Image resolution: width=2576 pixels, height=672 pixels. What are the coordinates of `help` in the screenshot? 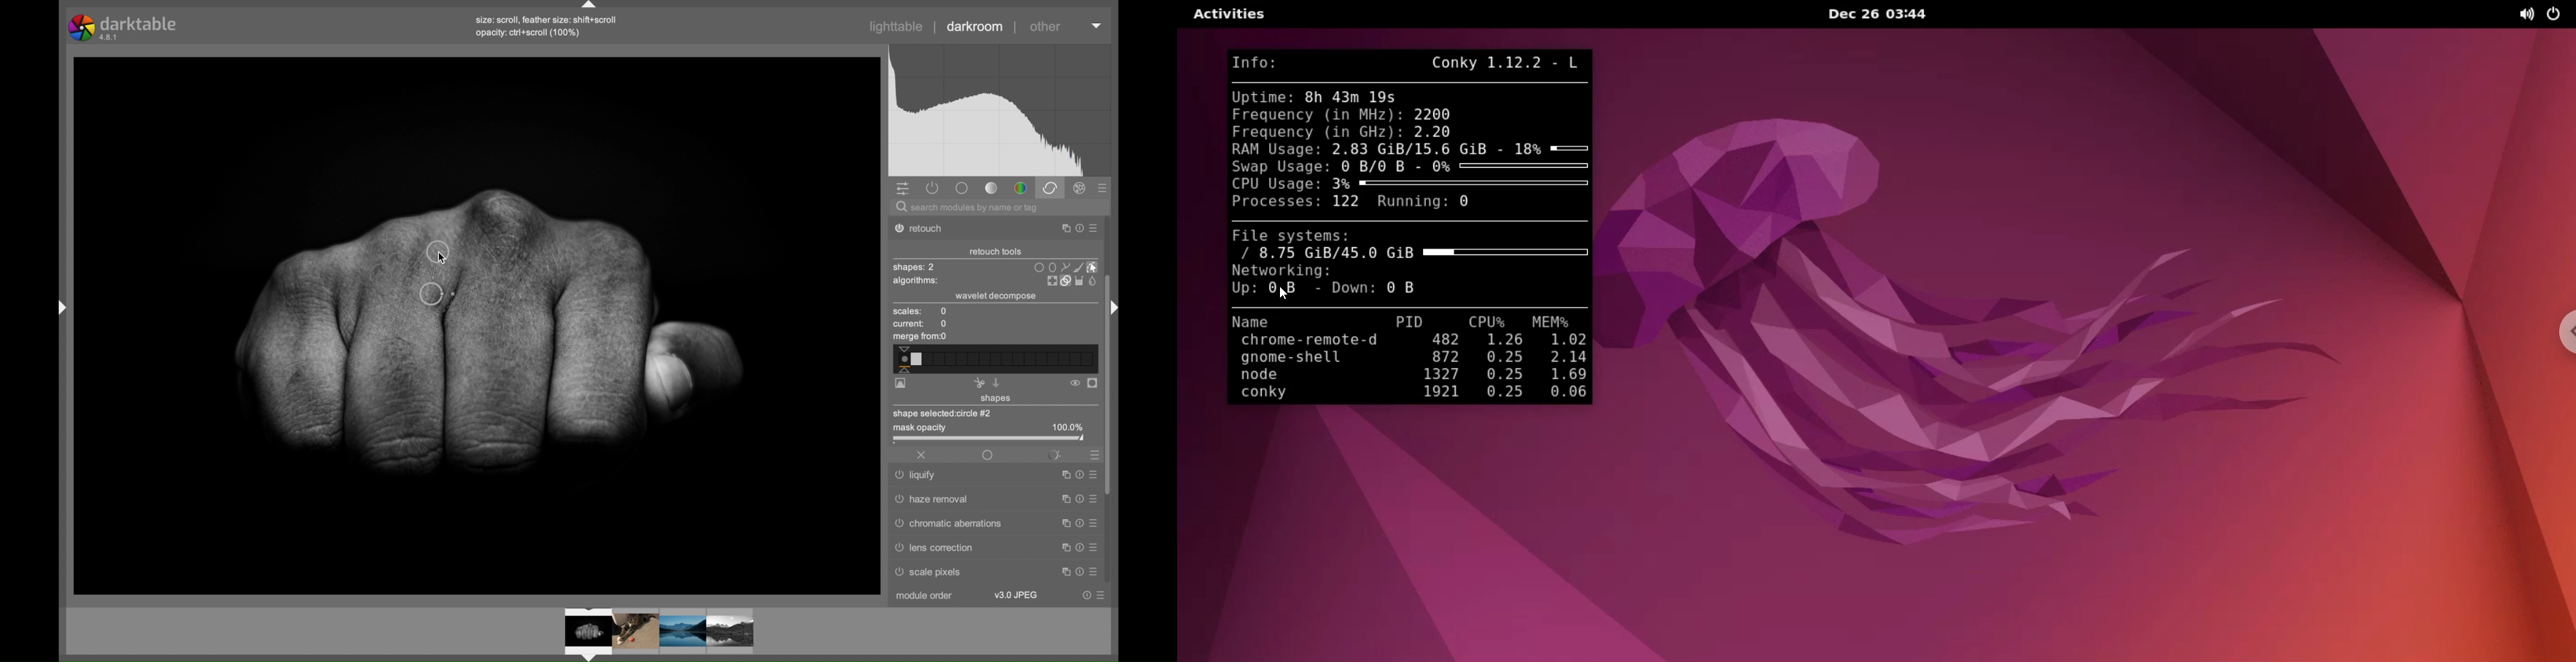 It's located at (1077, 547).